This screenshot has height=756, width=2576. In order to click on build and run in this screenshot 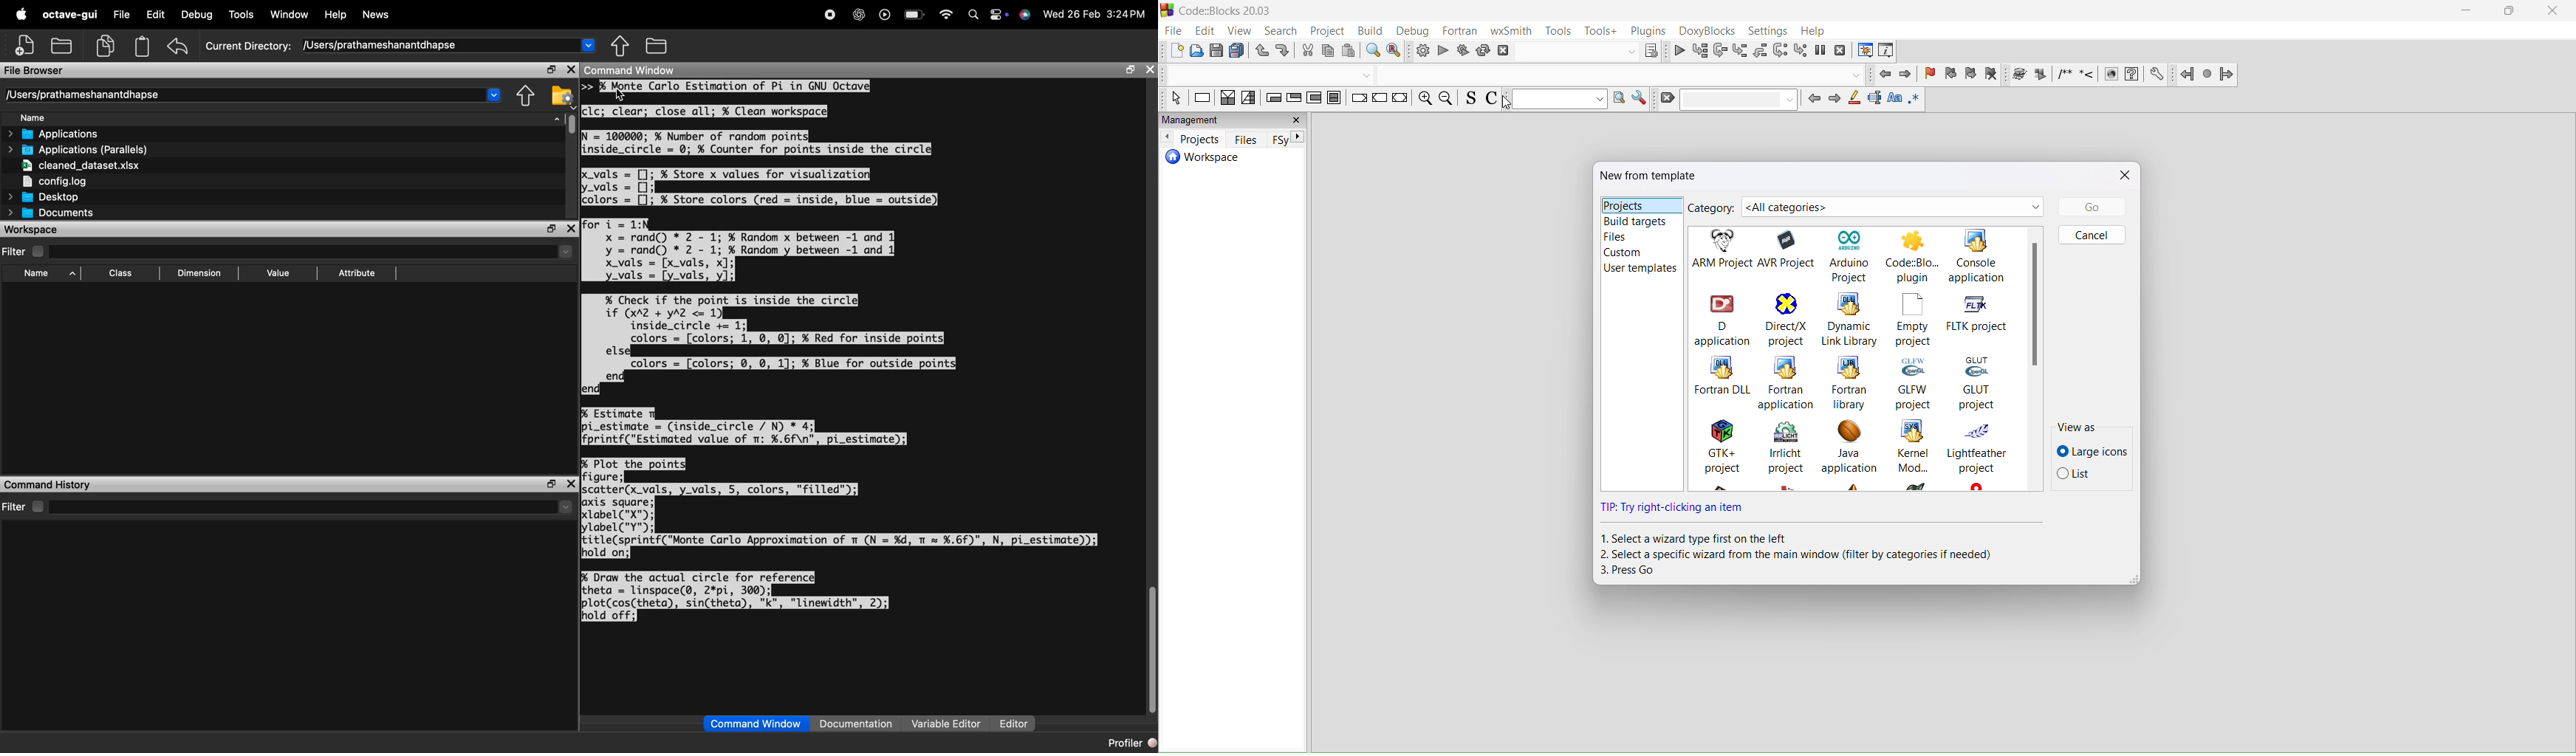, I will do `click(1464, 49)`.